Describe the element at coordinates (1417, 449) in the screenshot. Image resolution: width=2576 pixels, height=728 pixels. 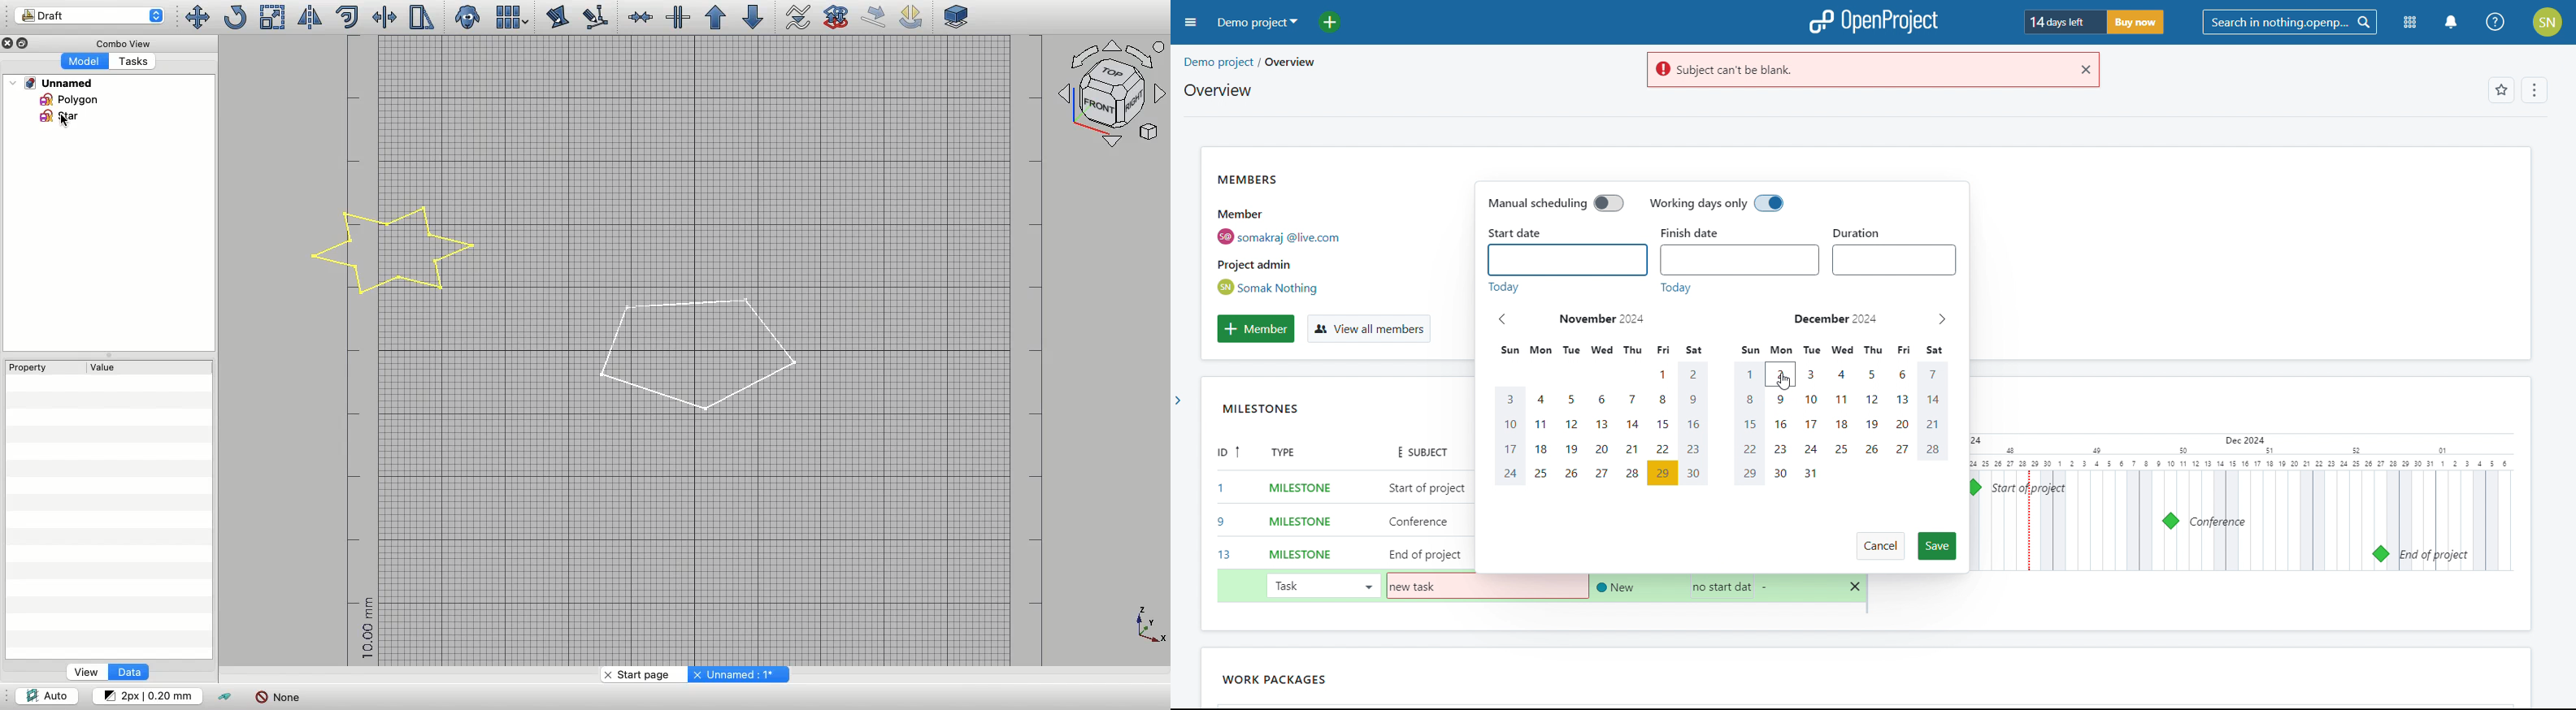
I see `subject` at that location.